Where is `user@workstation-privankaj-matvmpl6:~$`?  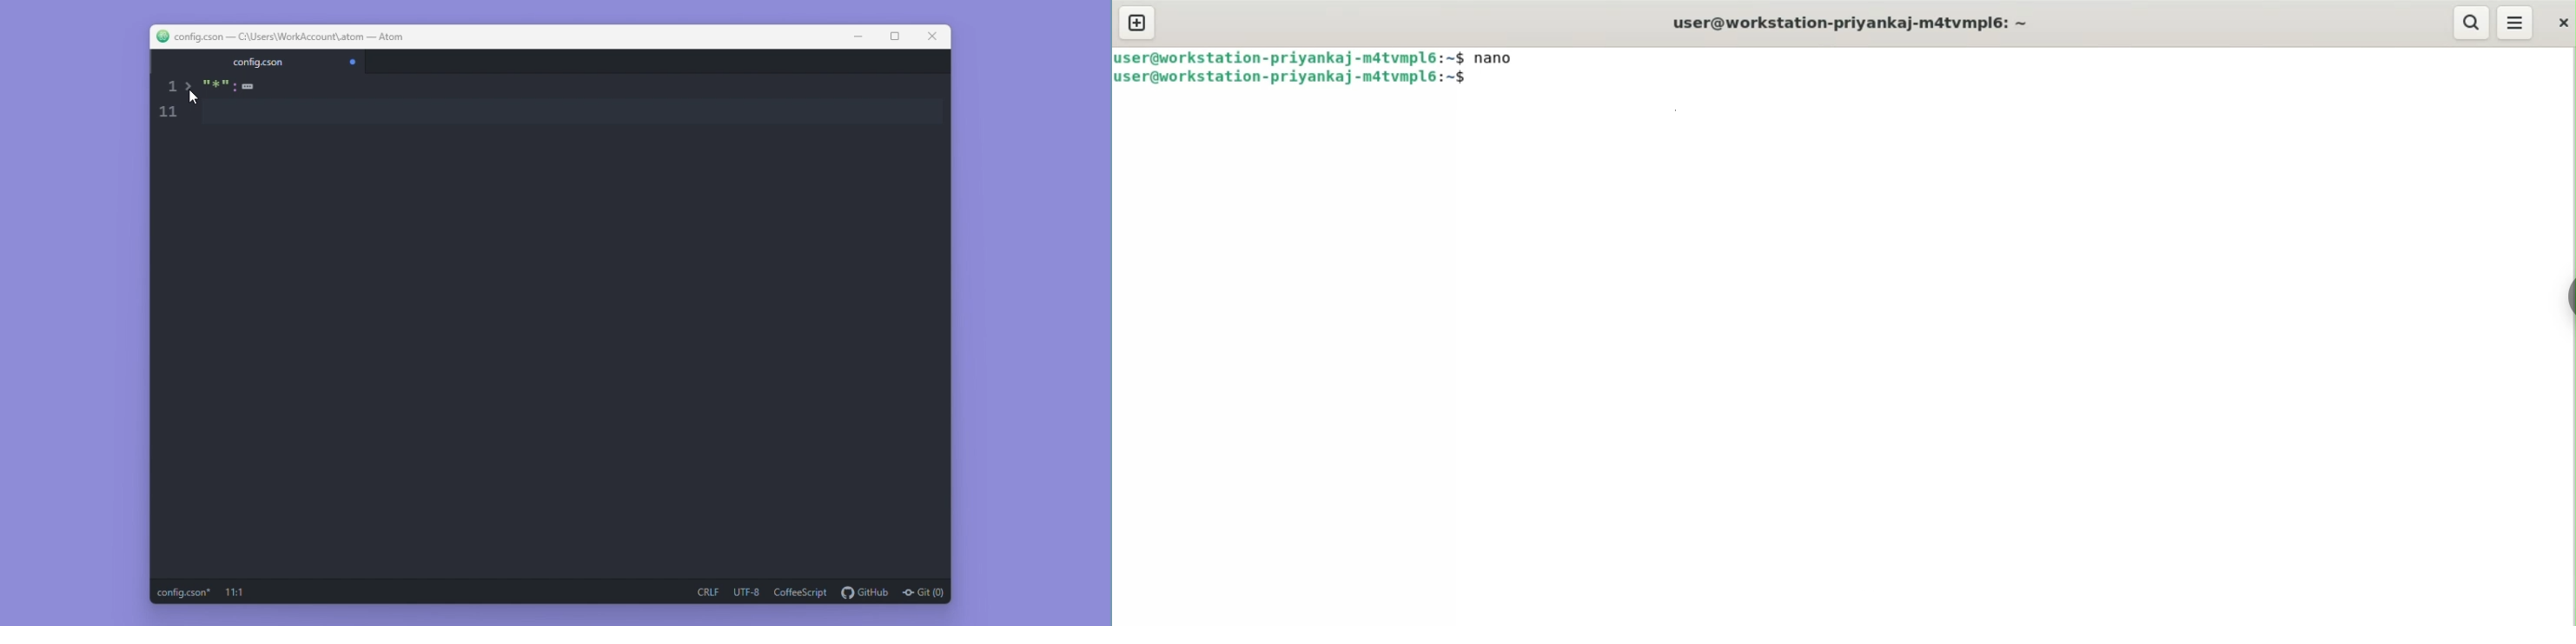
user@workstation-privankaj-matvmpl6:~$ is located at coordinates (1290, 57).